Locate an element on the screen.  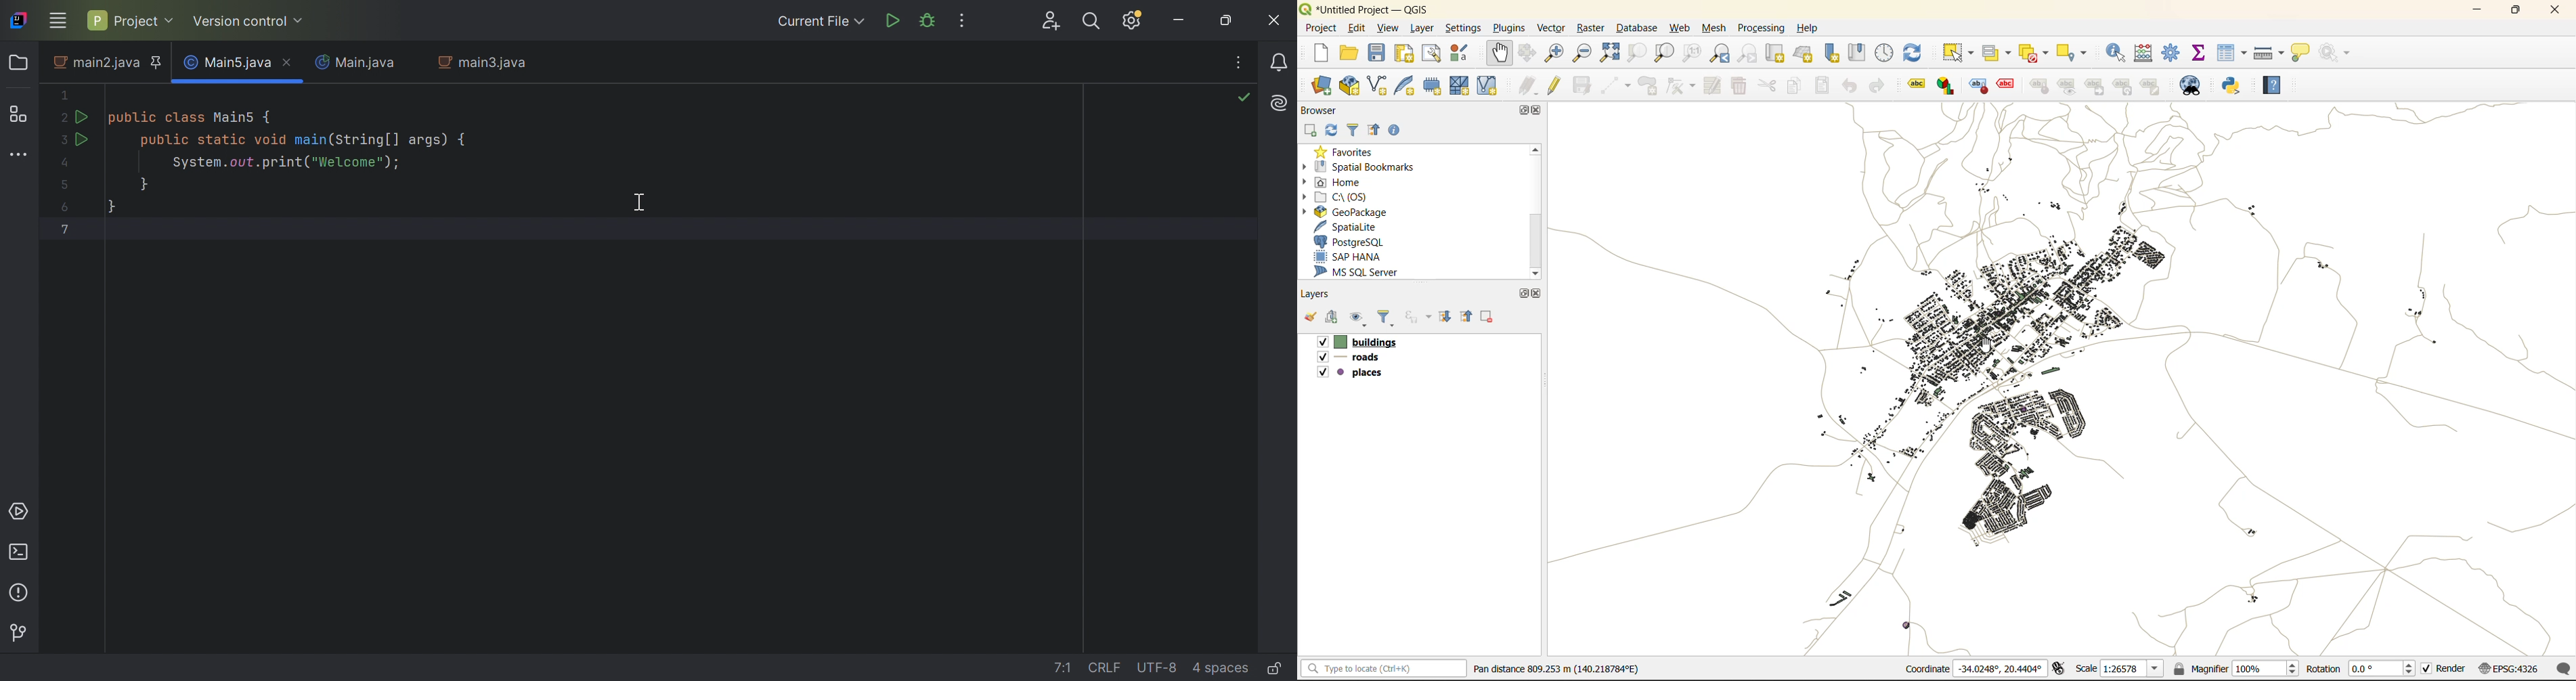
measure line is located at coordinates (2271, 53).